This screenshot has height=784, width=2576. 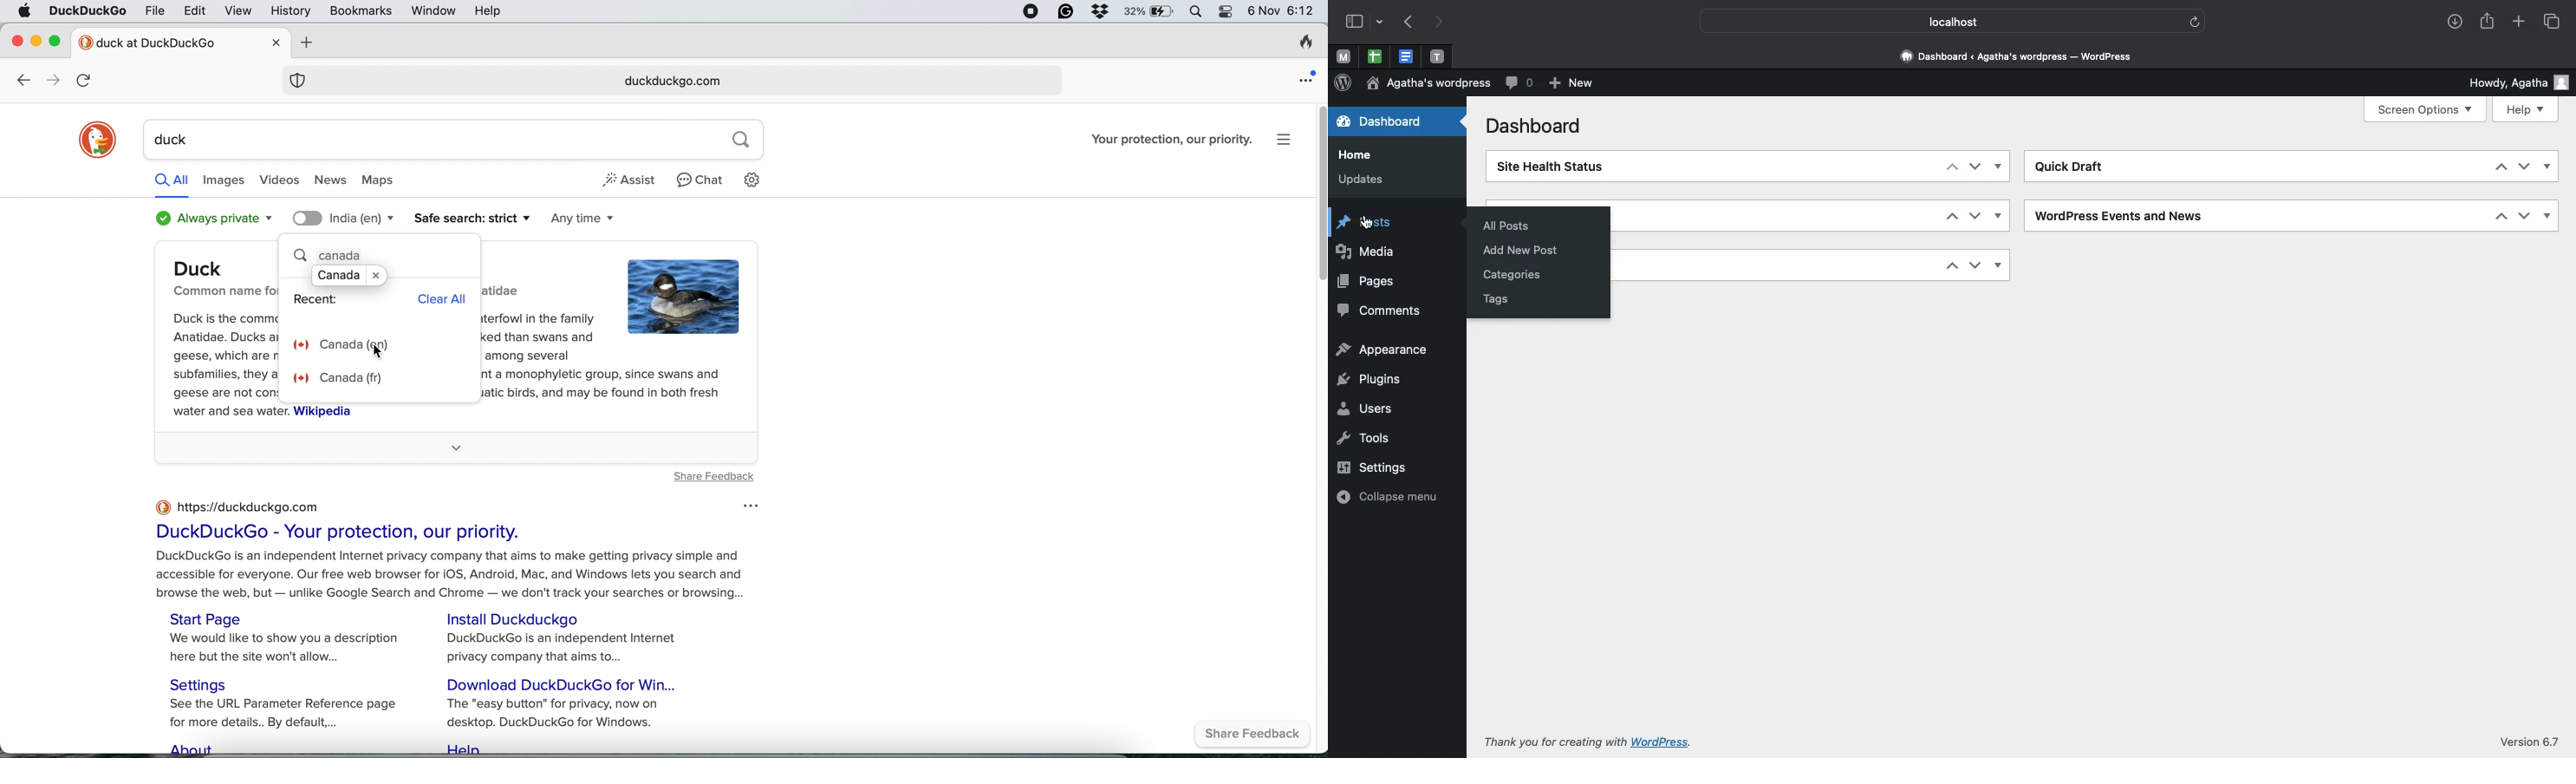 I want to click on Updates, so click(x=1360, y=180).